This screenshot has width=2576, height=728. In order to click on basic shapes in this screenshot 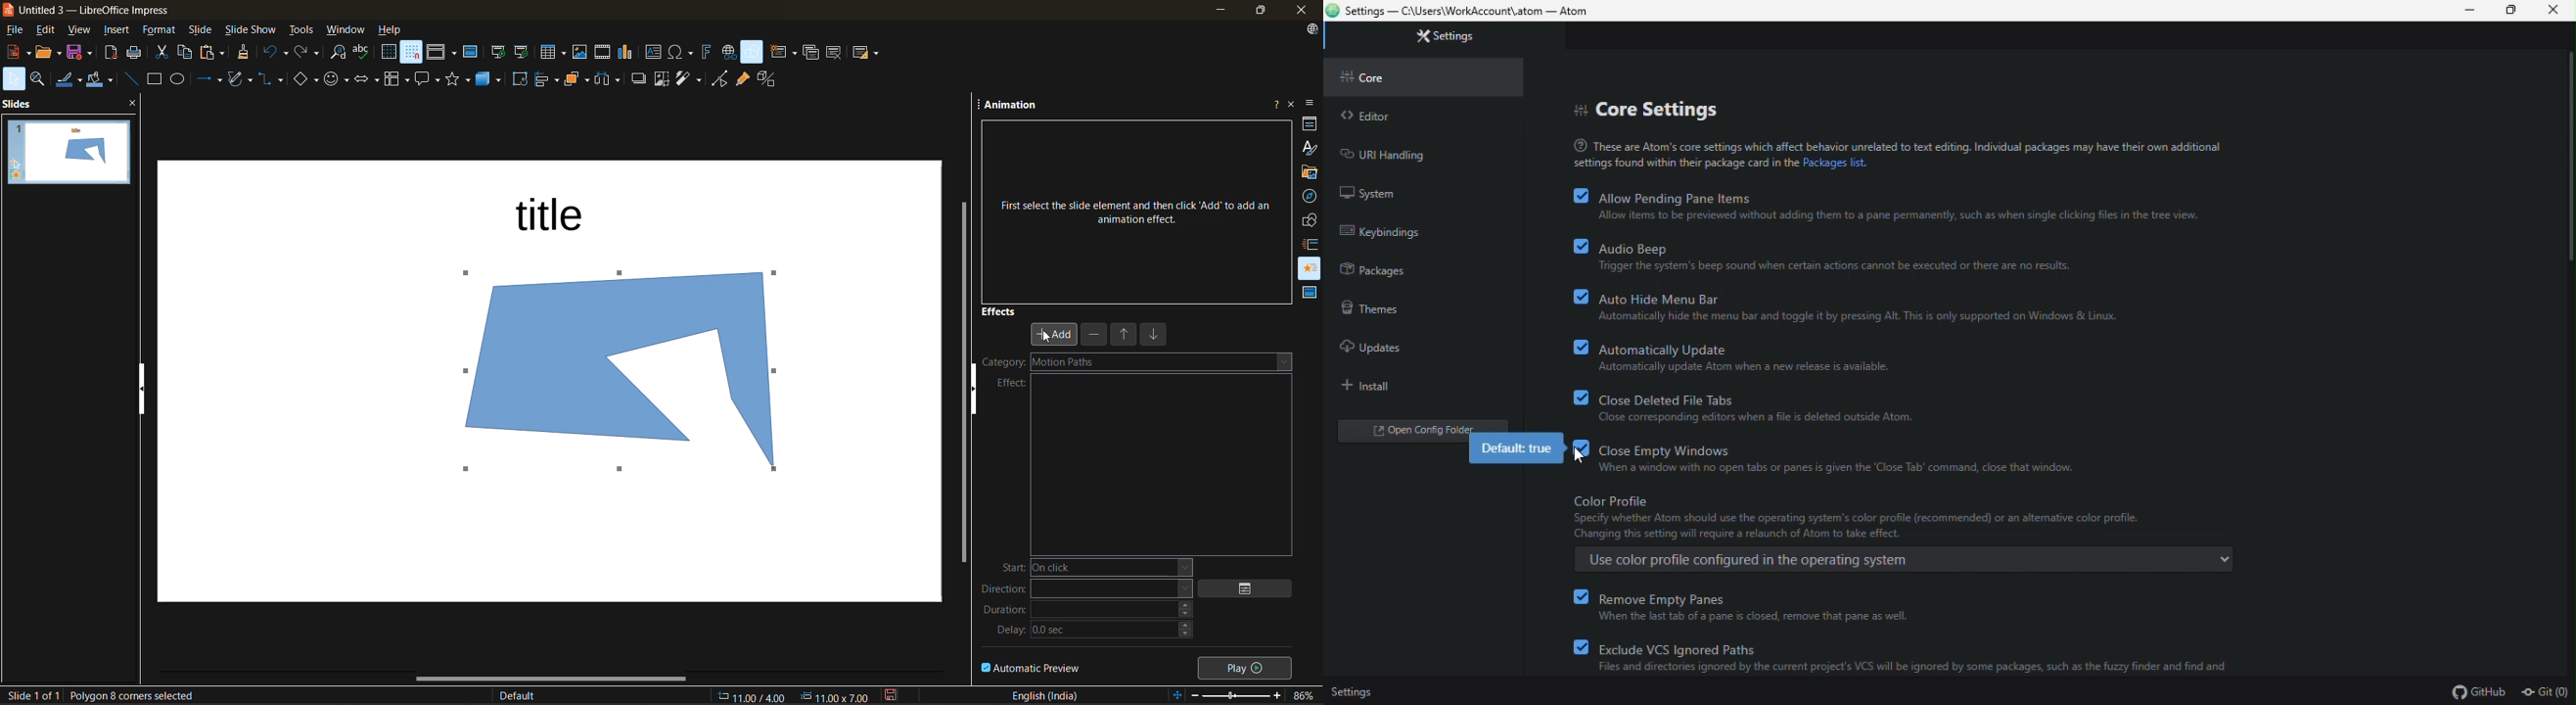, I will do `click(308, 83)`.